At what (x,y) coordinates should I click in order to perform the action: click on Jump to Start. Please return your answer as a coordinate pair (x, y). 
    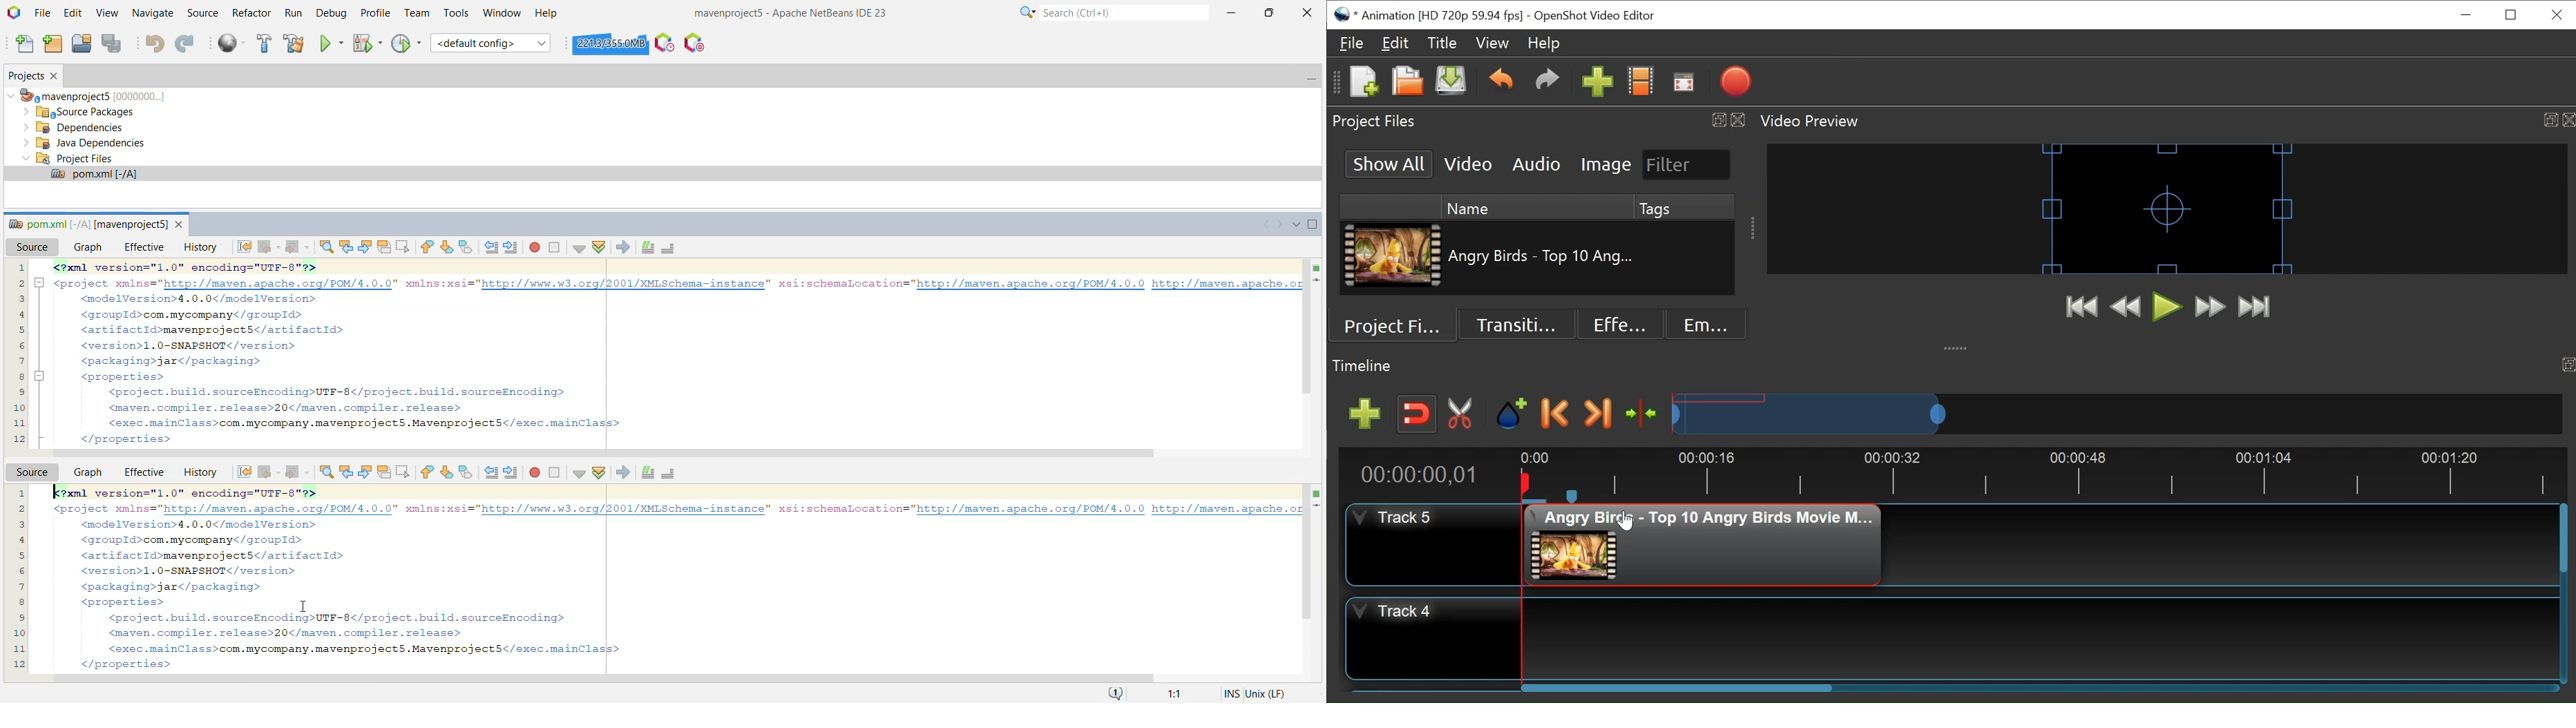
    Looking at the image, I should click on (2083, 309).